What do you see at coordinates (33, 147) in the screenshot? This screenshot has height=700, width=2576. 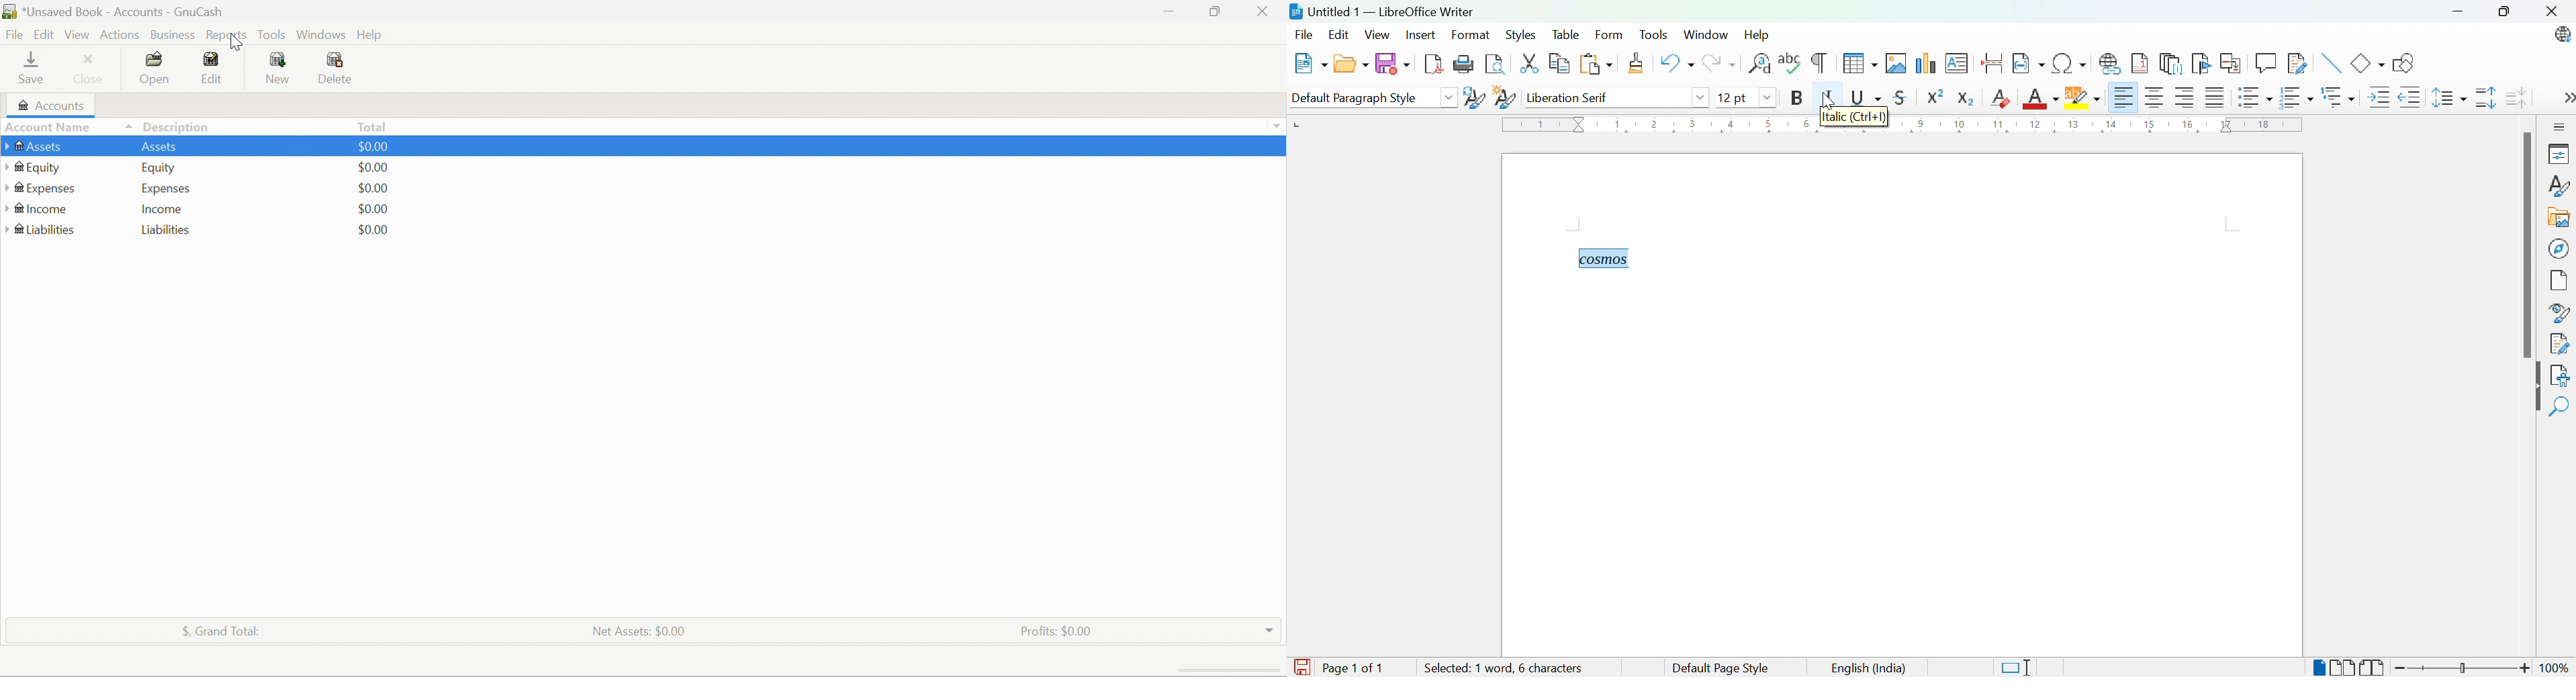 I see `Assets` at bounding box center [33, 147].